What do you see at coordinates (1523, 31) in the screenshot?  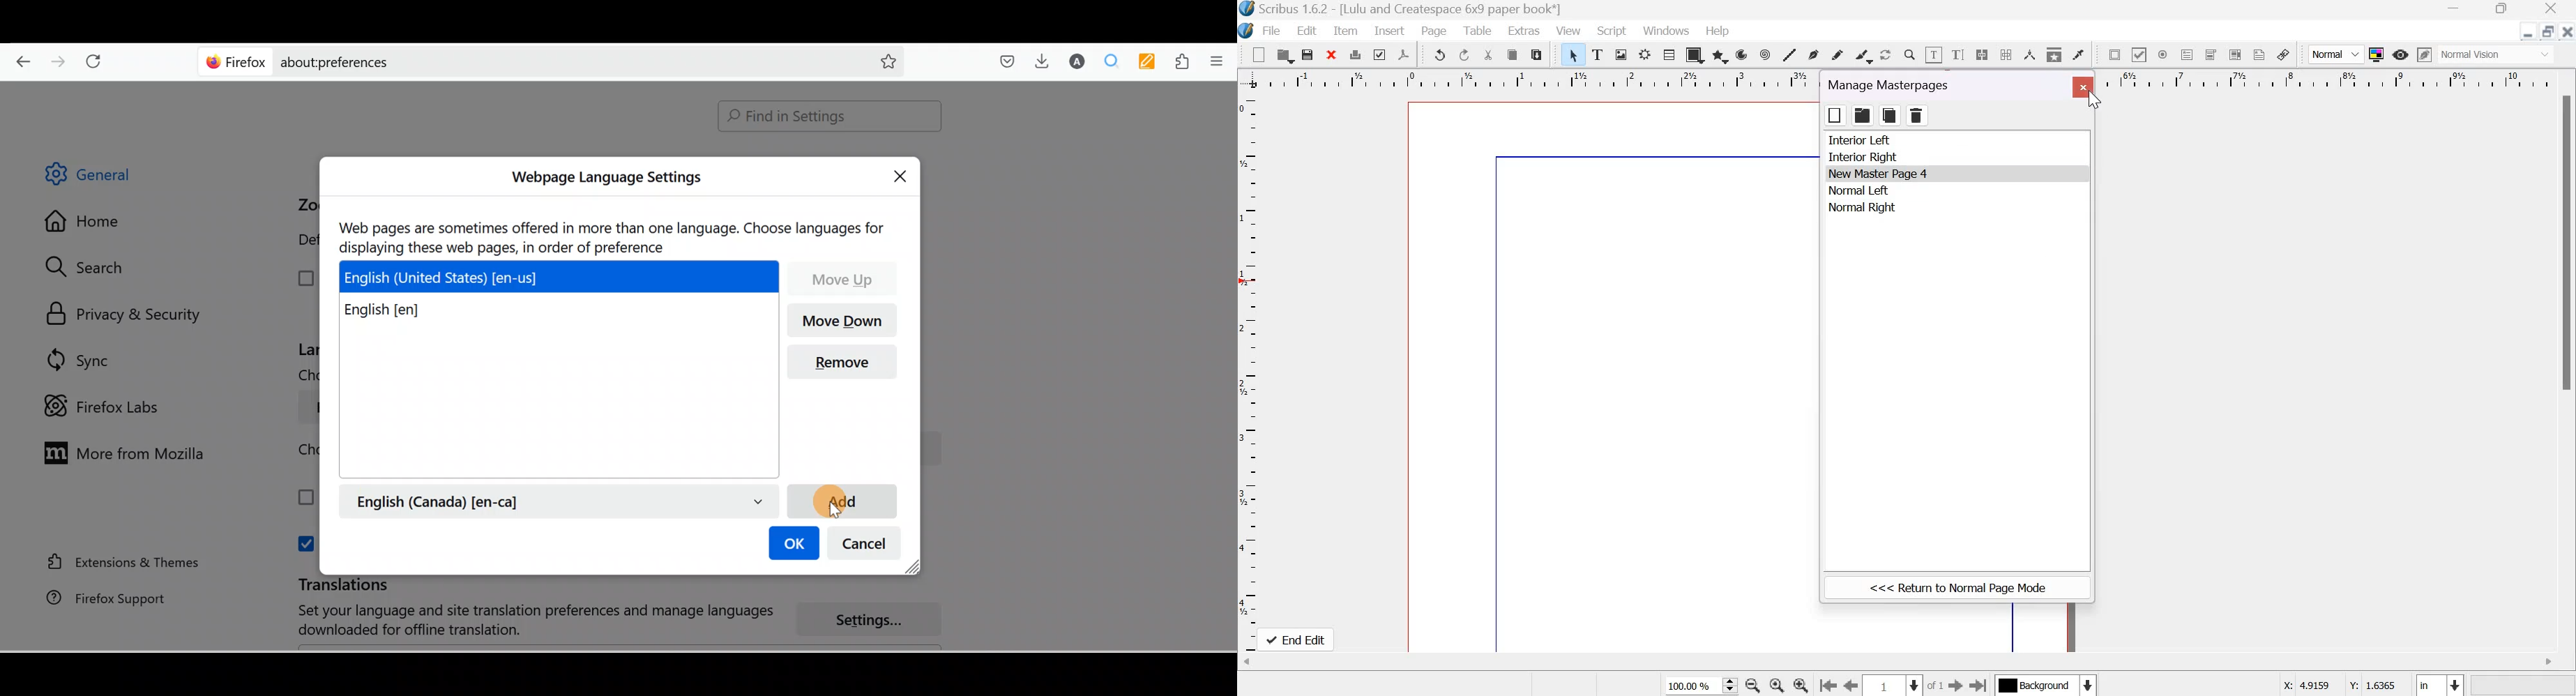 I see `Extras` at bounding box center [1523, 31].